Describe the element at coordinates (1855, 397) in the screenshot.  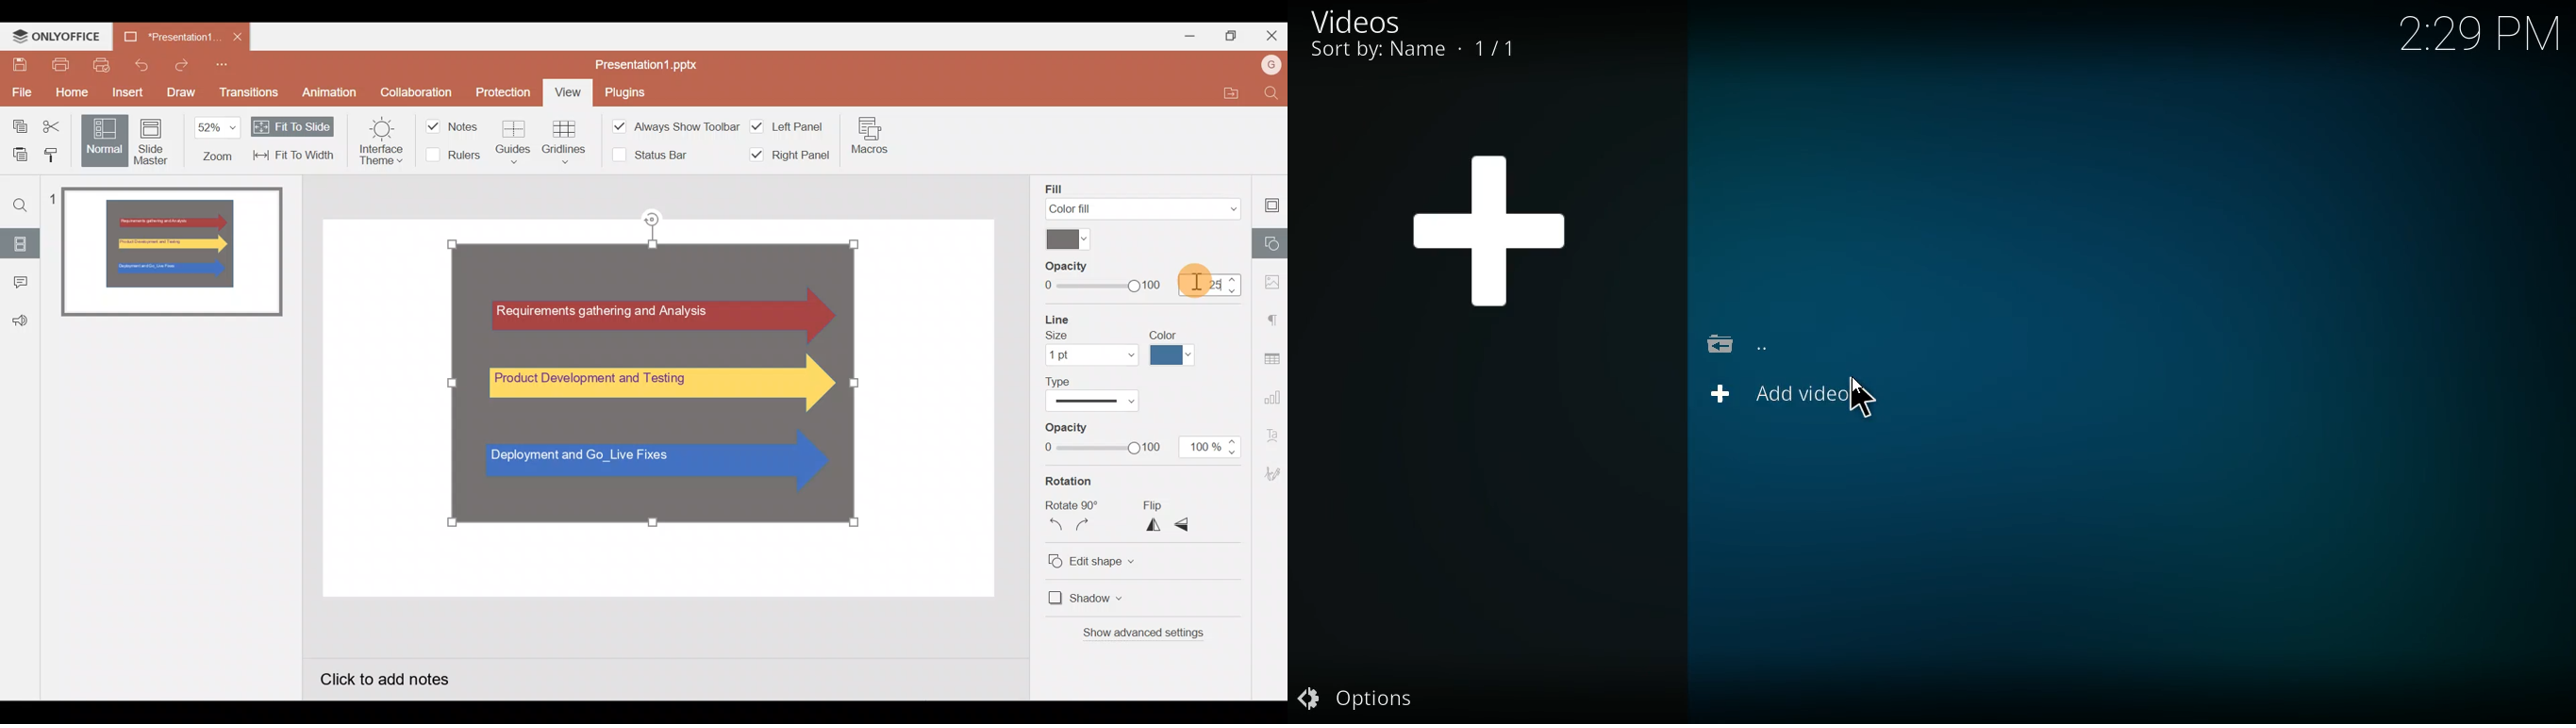
I see `Cursor` at that location.